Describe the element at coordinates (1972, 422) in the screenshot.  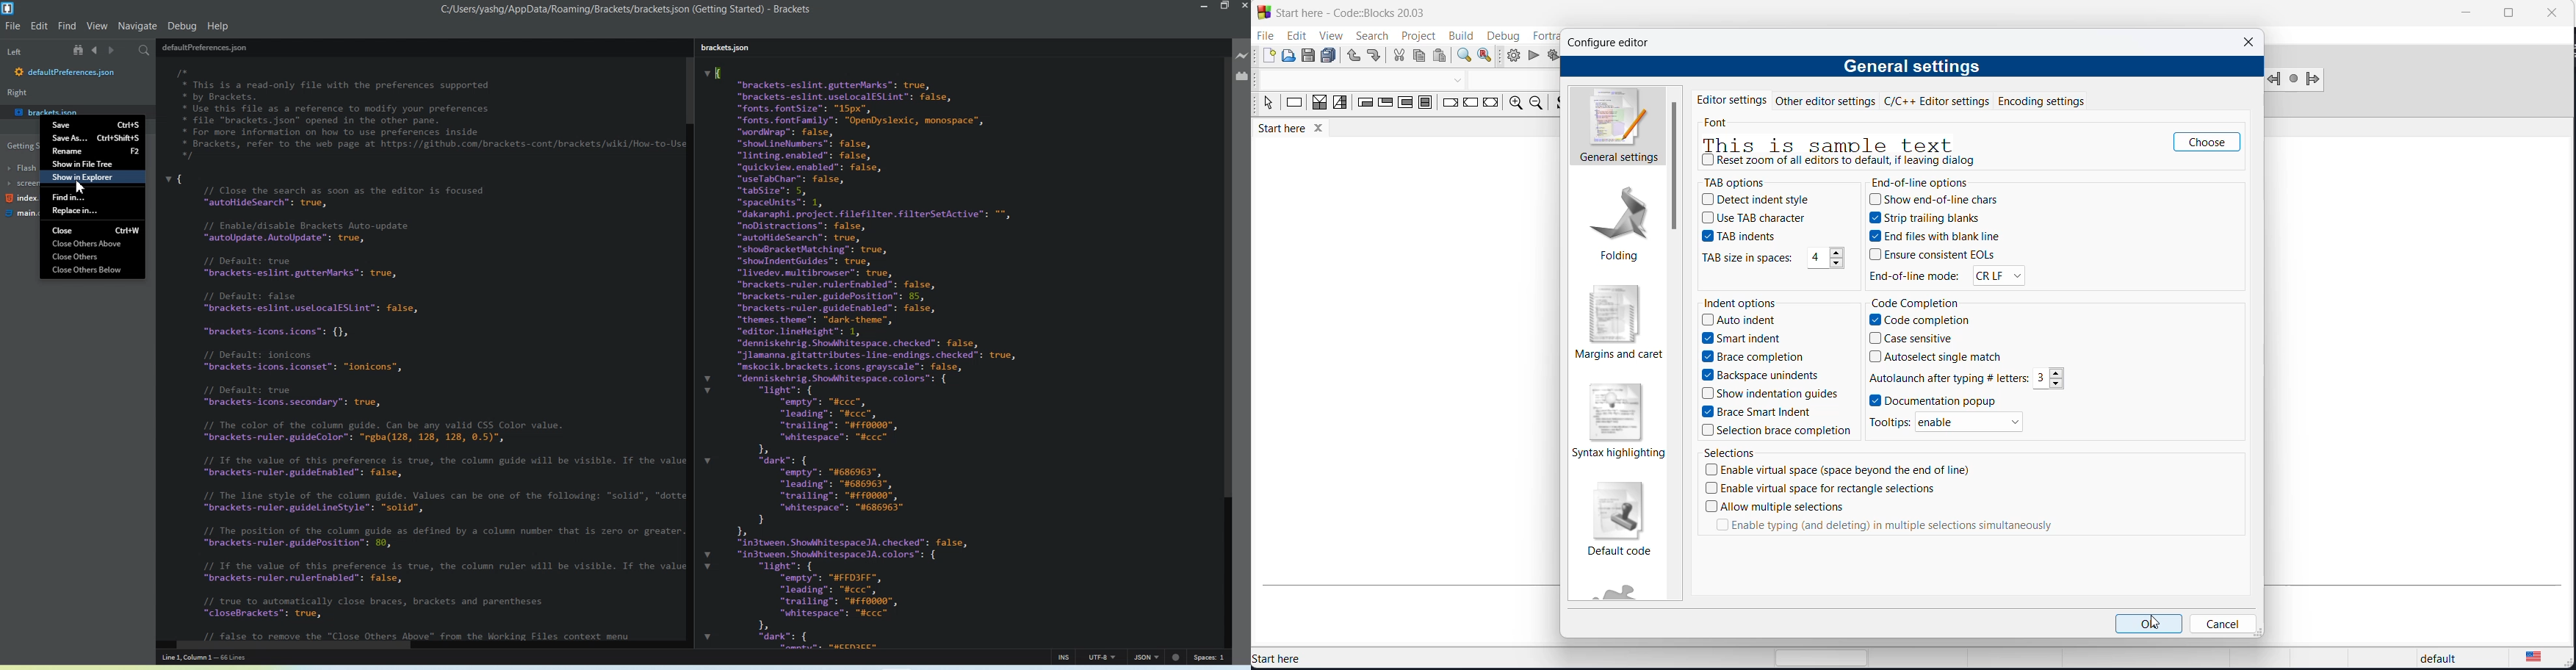
I see `enable/disable` at that location.